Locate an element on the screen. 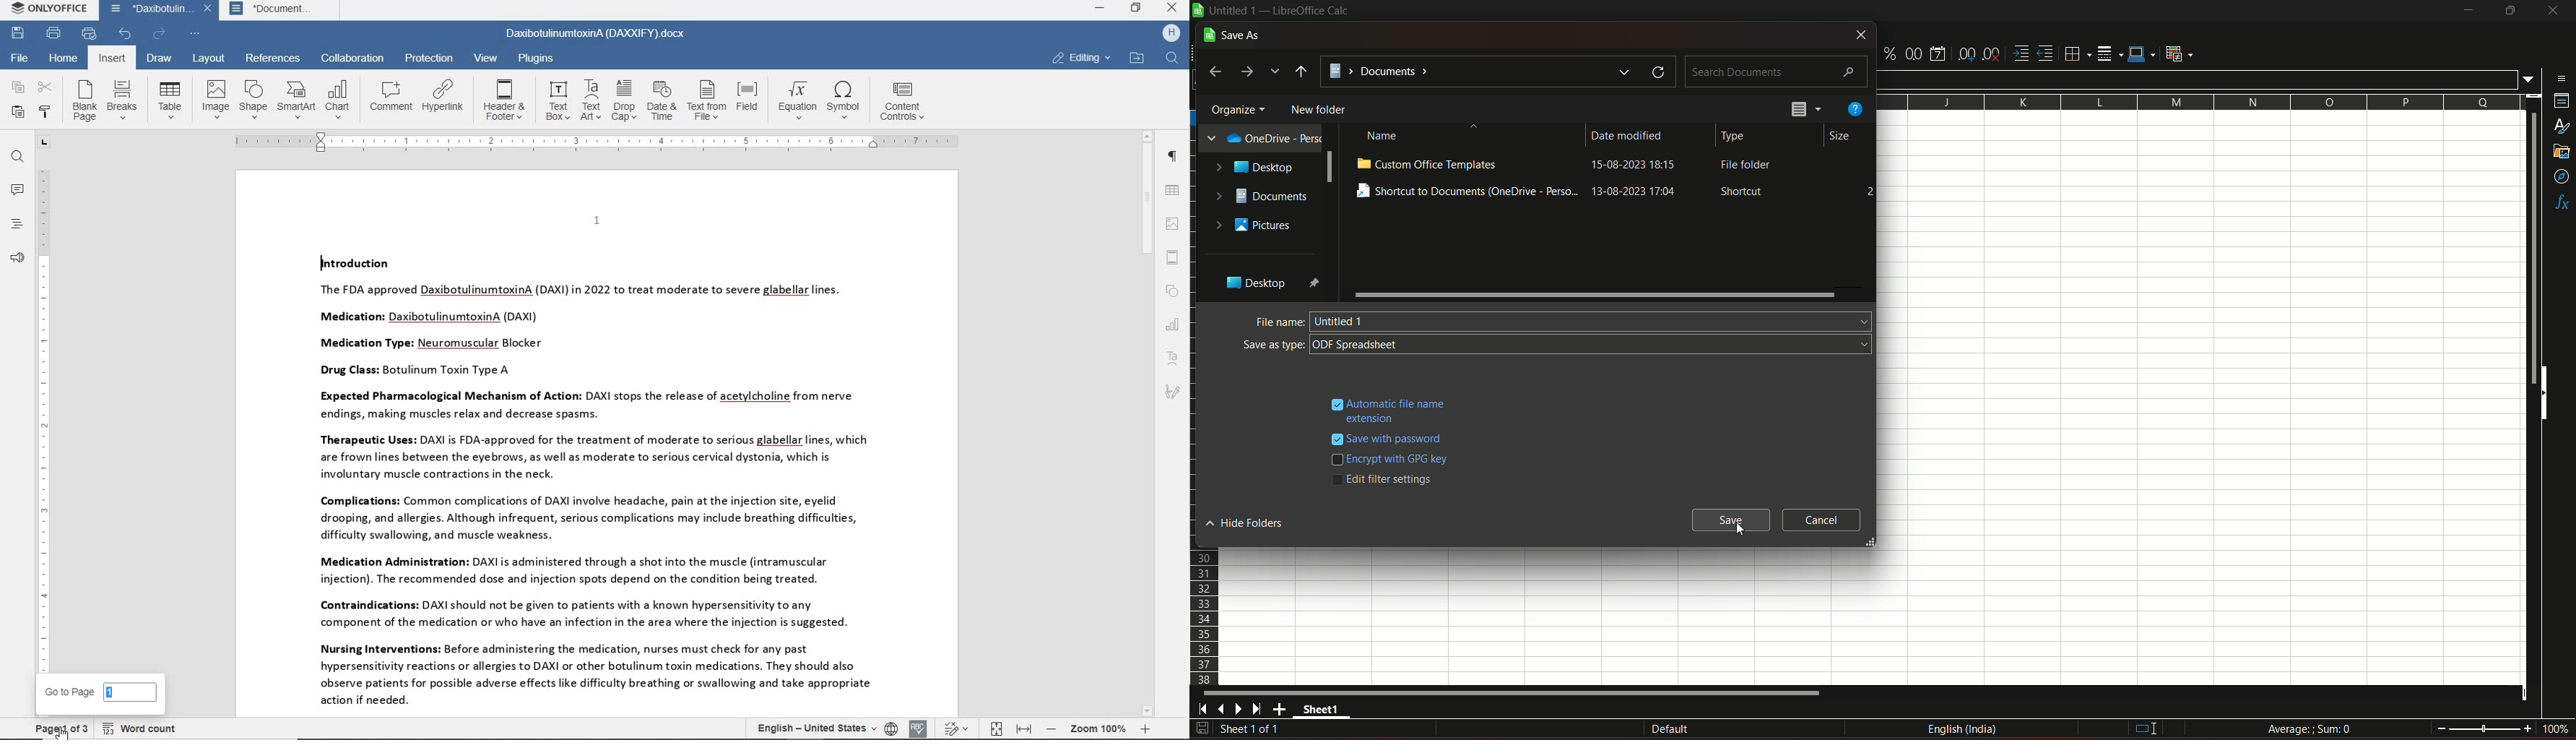  support & feedback is located at coordinates (18, 257).